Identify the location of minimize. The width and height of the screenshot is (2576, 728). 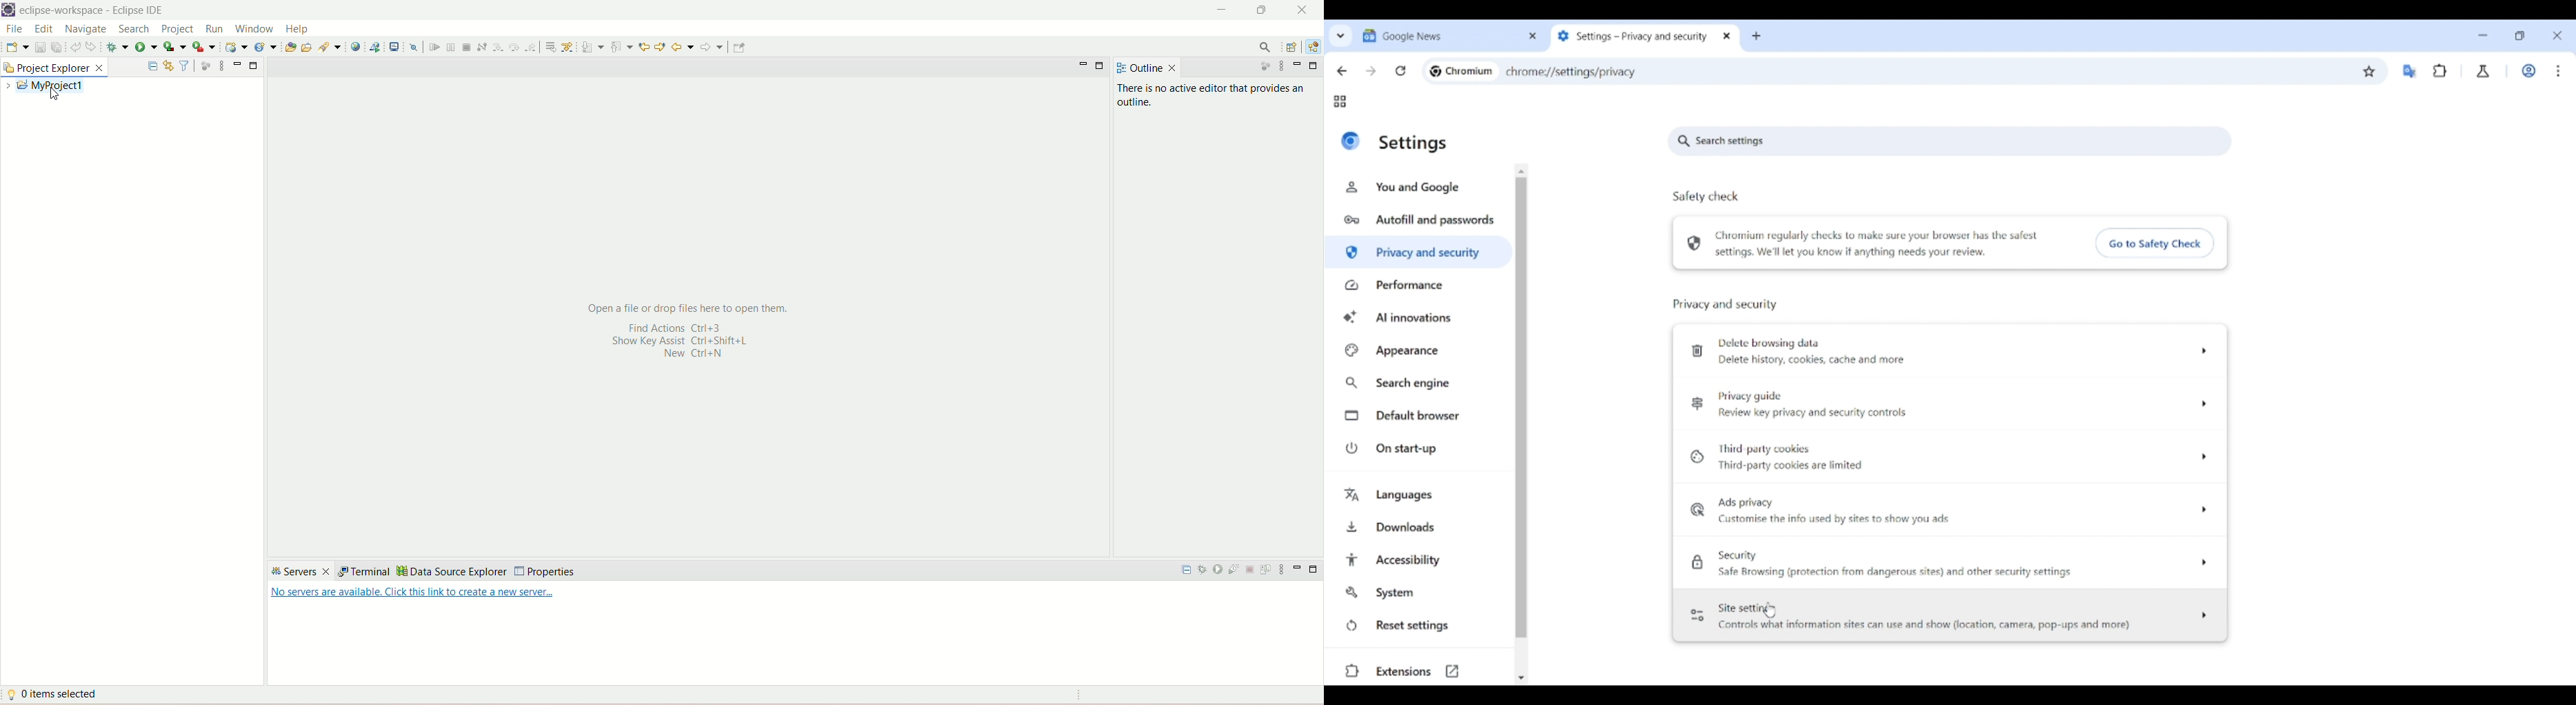
(1081, 65).